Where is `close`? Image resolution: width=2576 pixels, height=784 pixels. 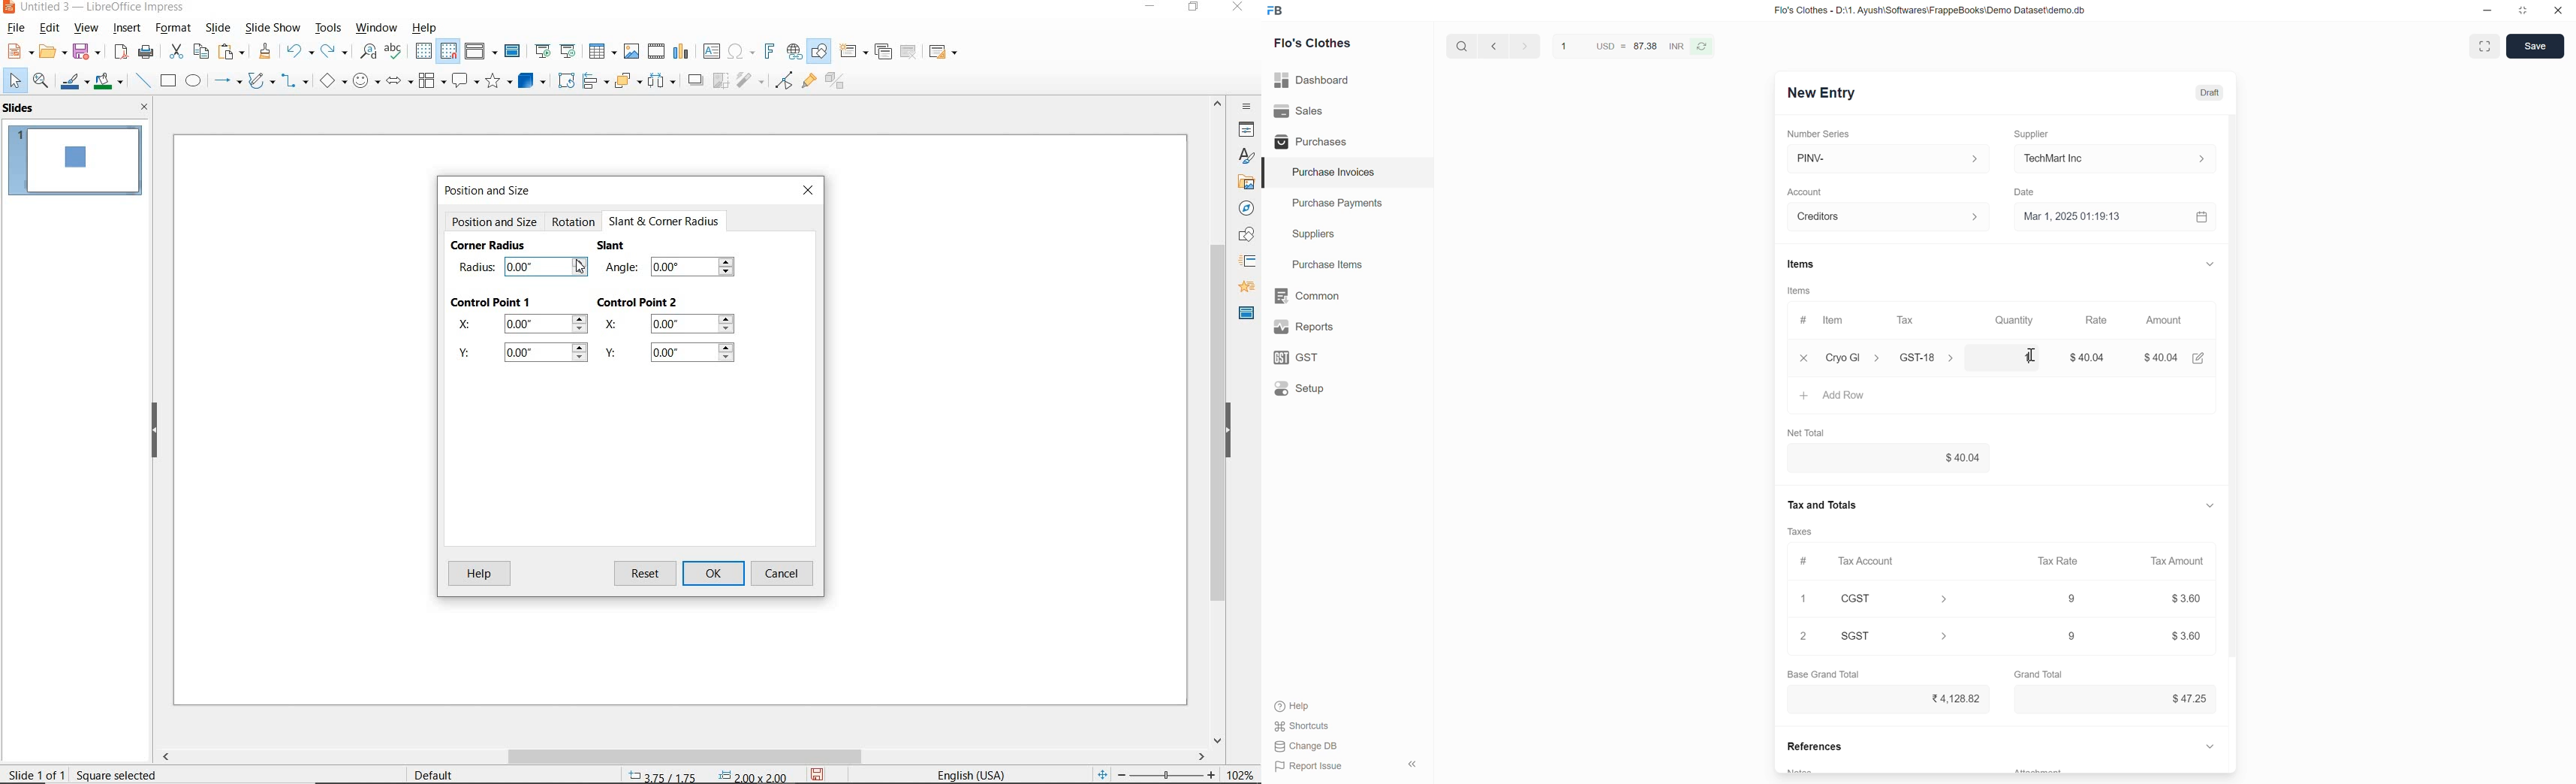
close is located at coordinates (145, 107).